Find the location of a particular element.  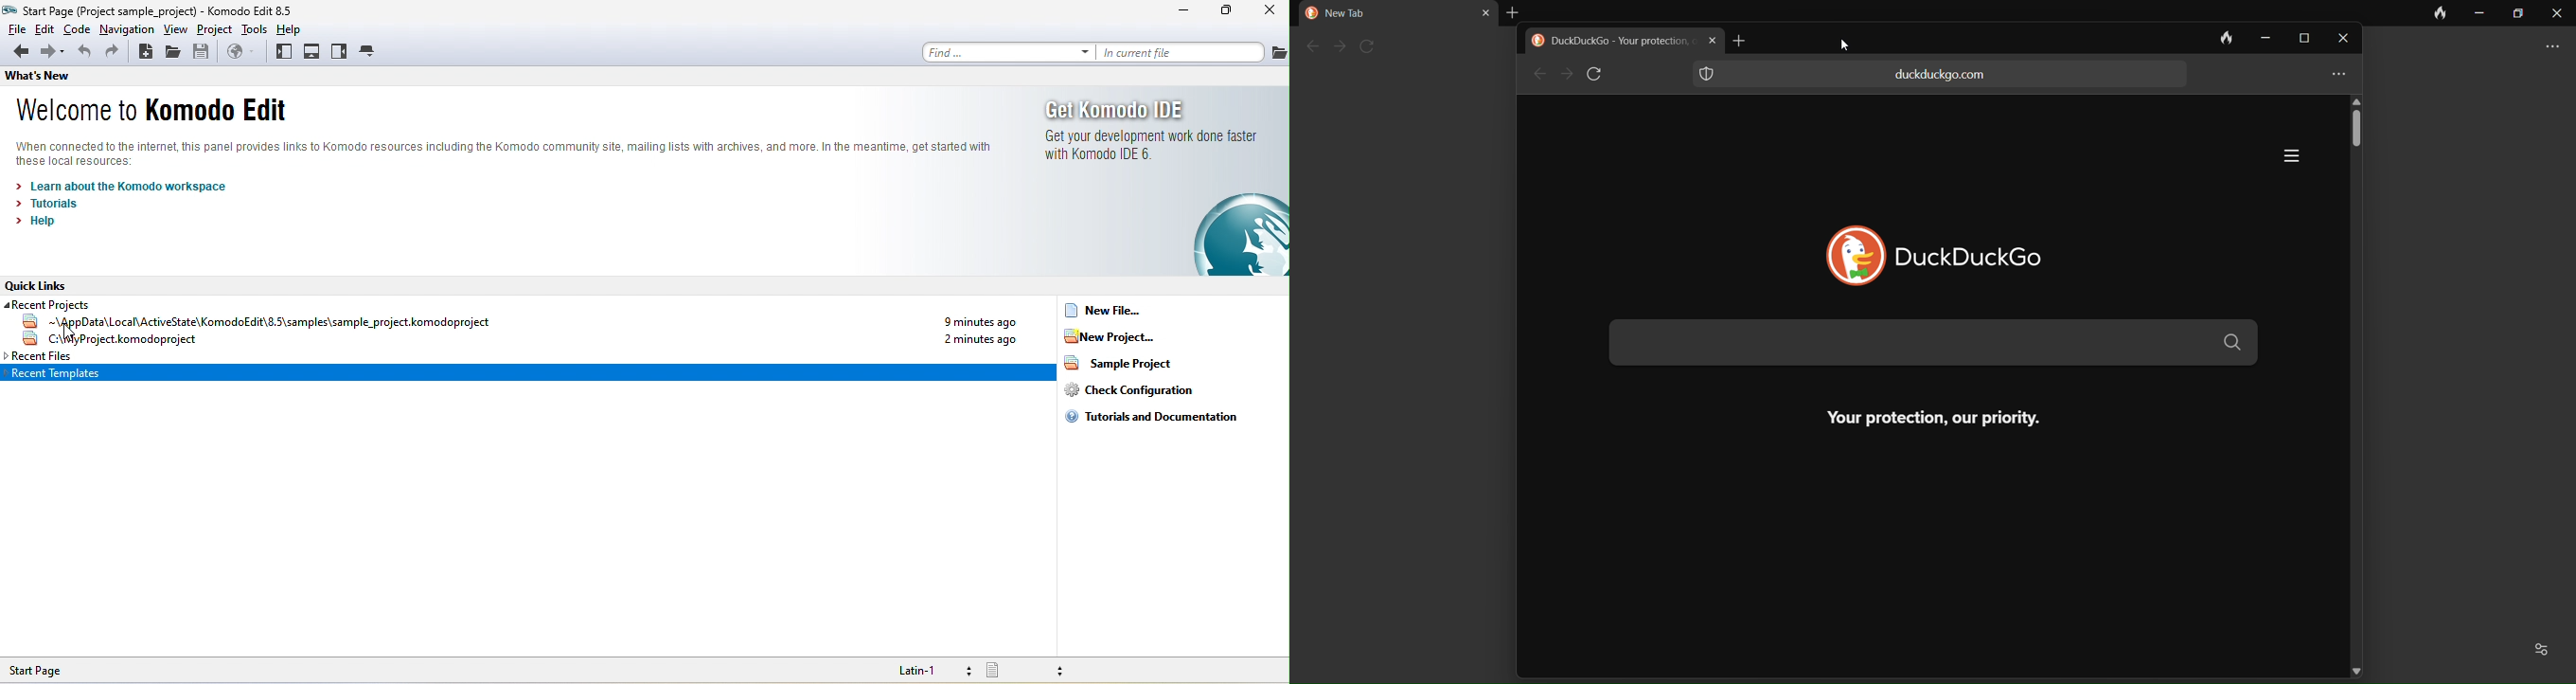

title is located at coordinates (149, 10).